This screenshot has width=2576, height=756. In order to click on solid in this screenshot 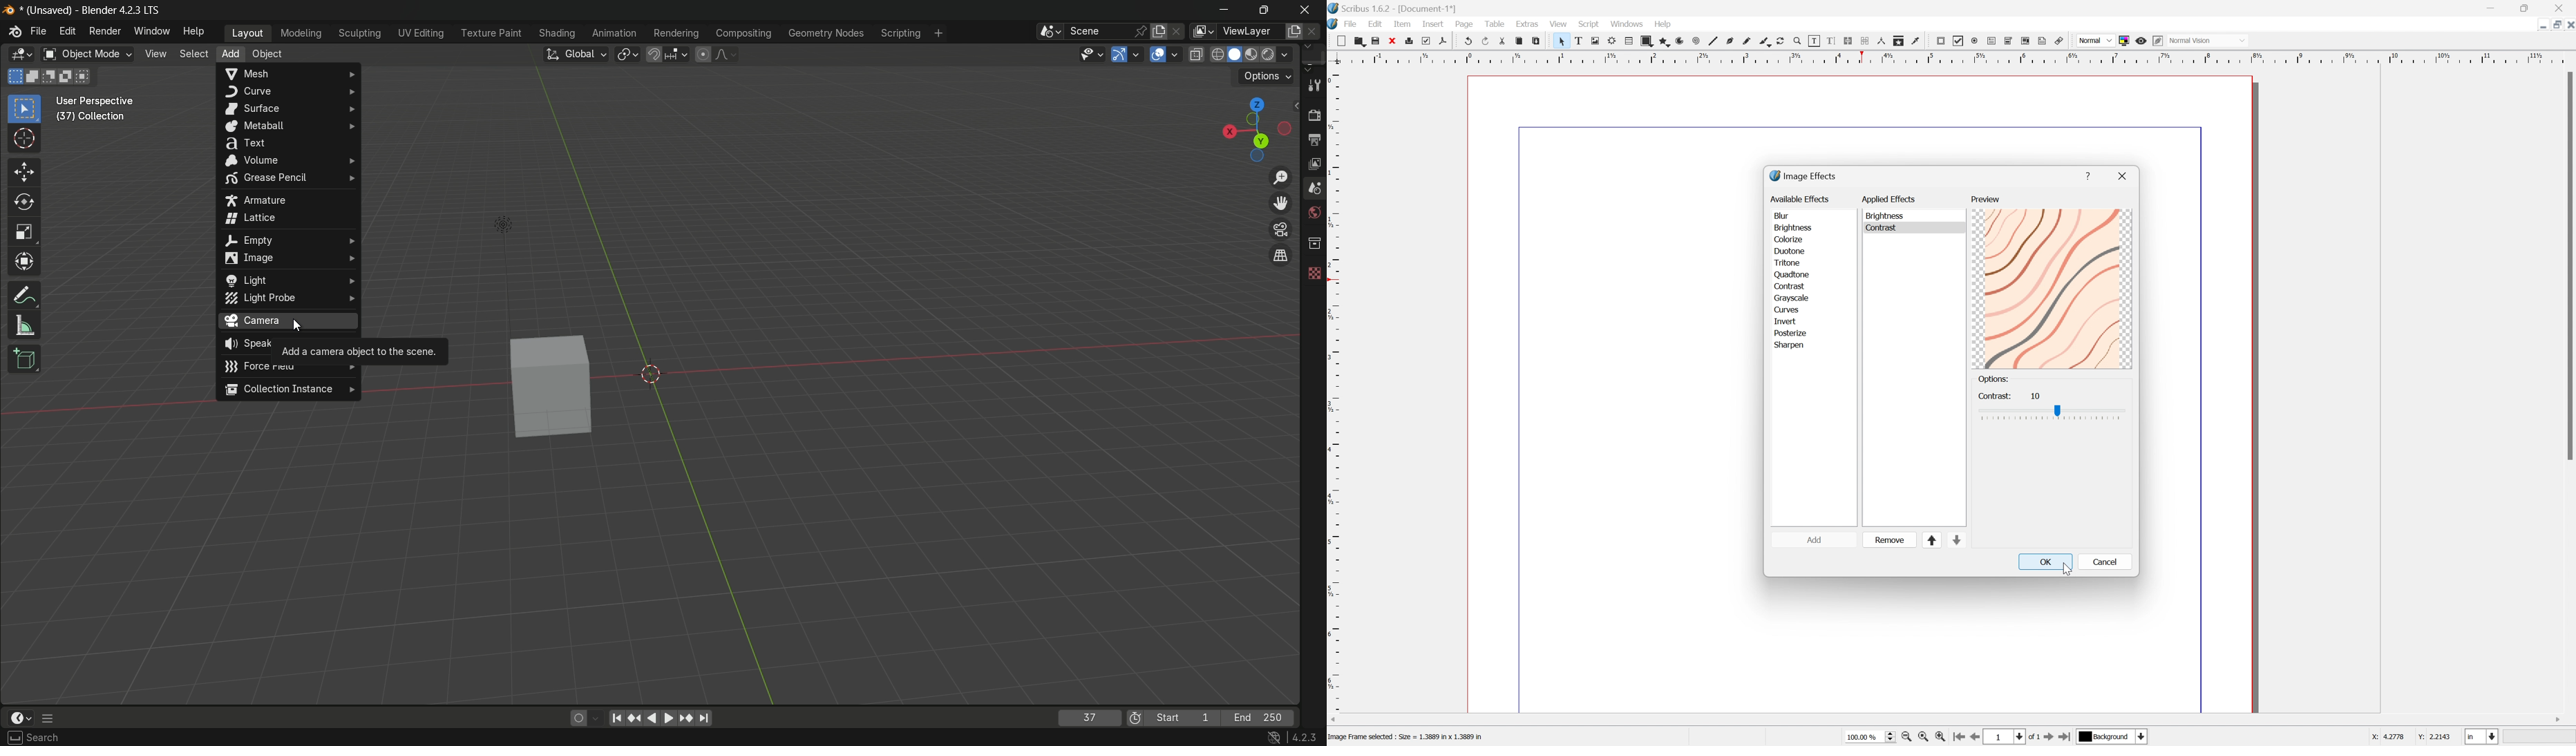, I will do `click(1237, 54)`.